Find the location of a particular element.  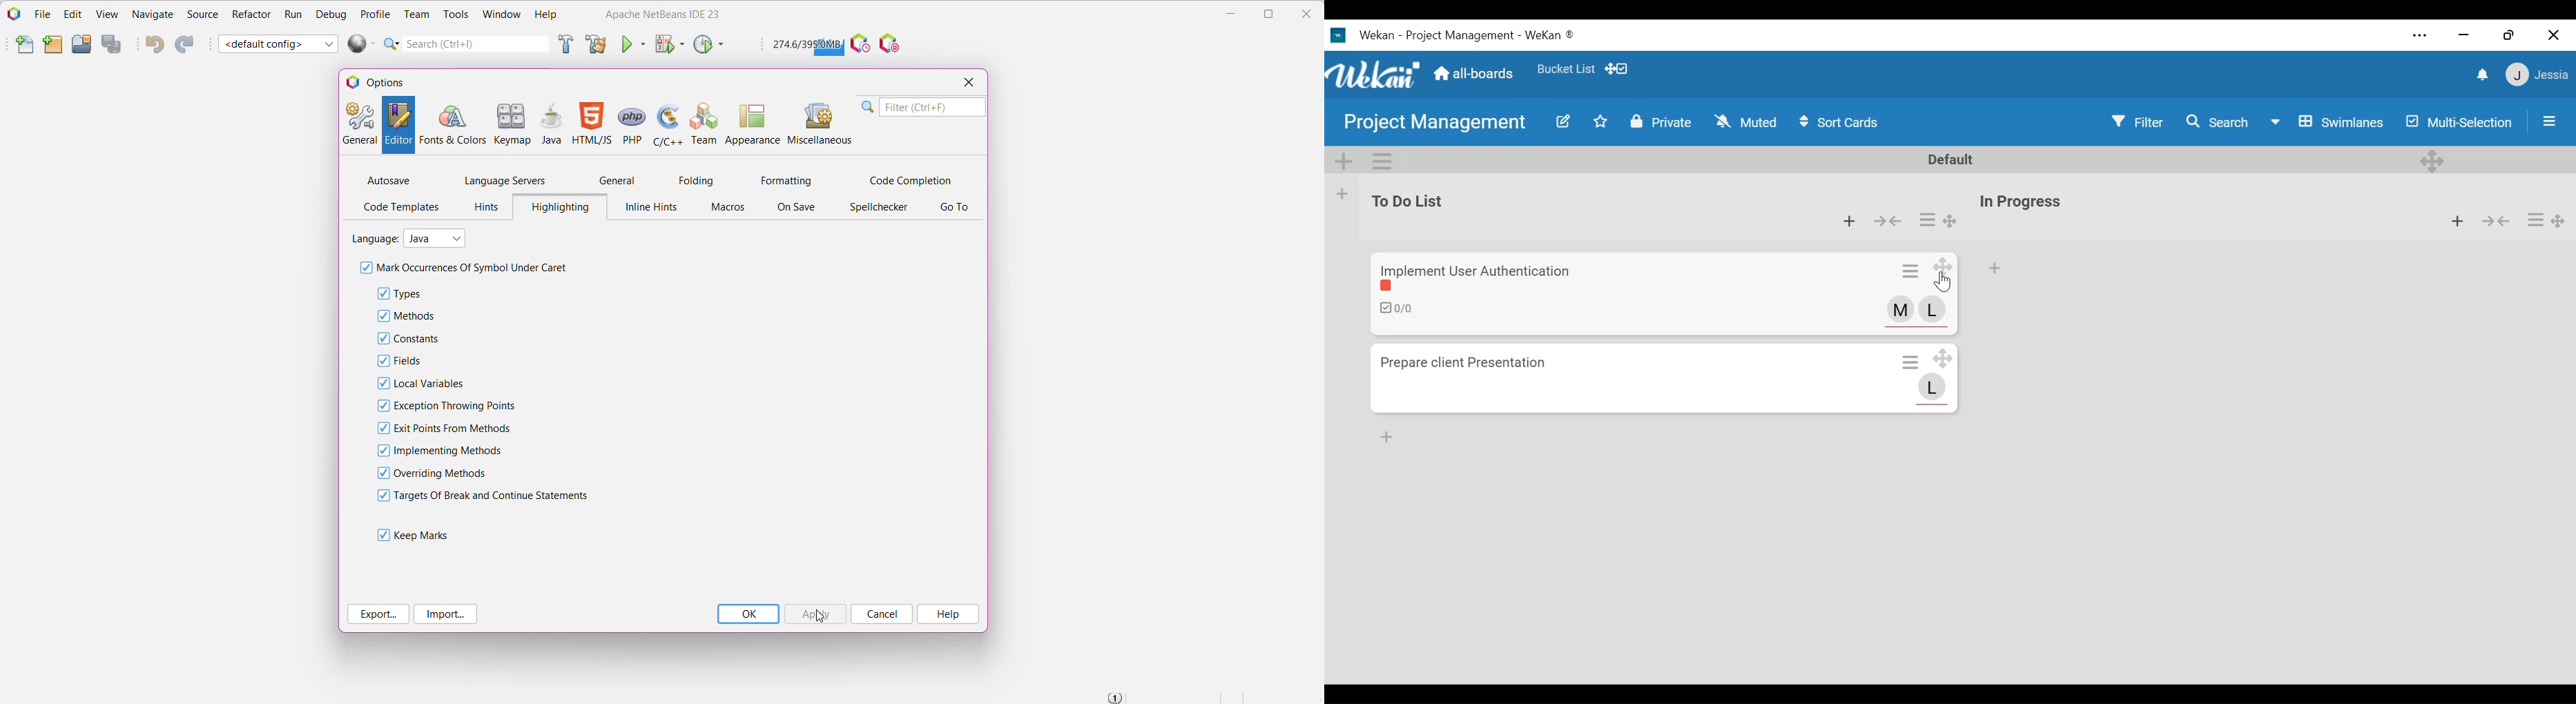

Quick Search Bar is located at coordinates (465, 43).